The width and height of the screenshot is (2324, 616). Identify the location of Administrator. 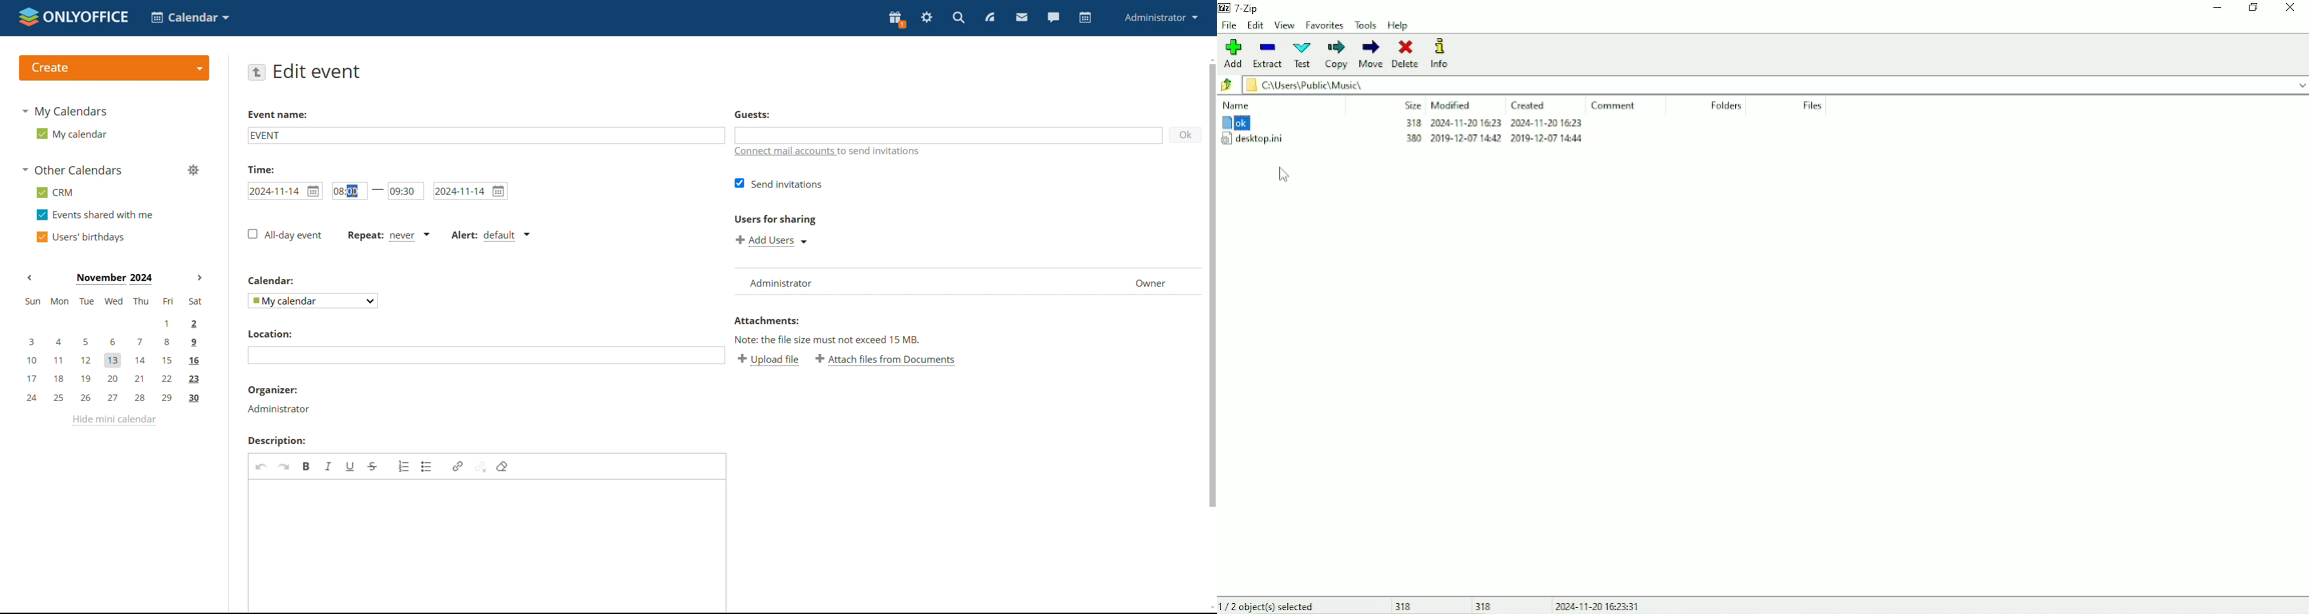
(278, 410).